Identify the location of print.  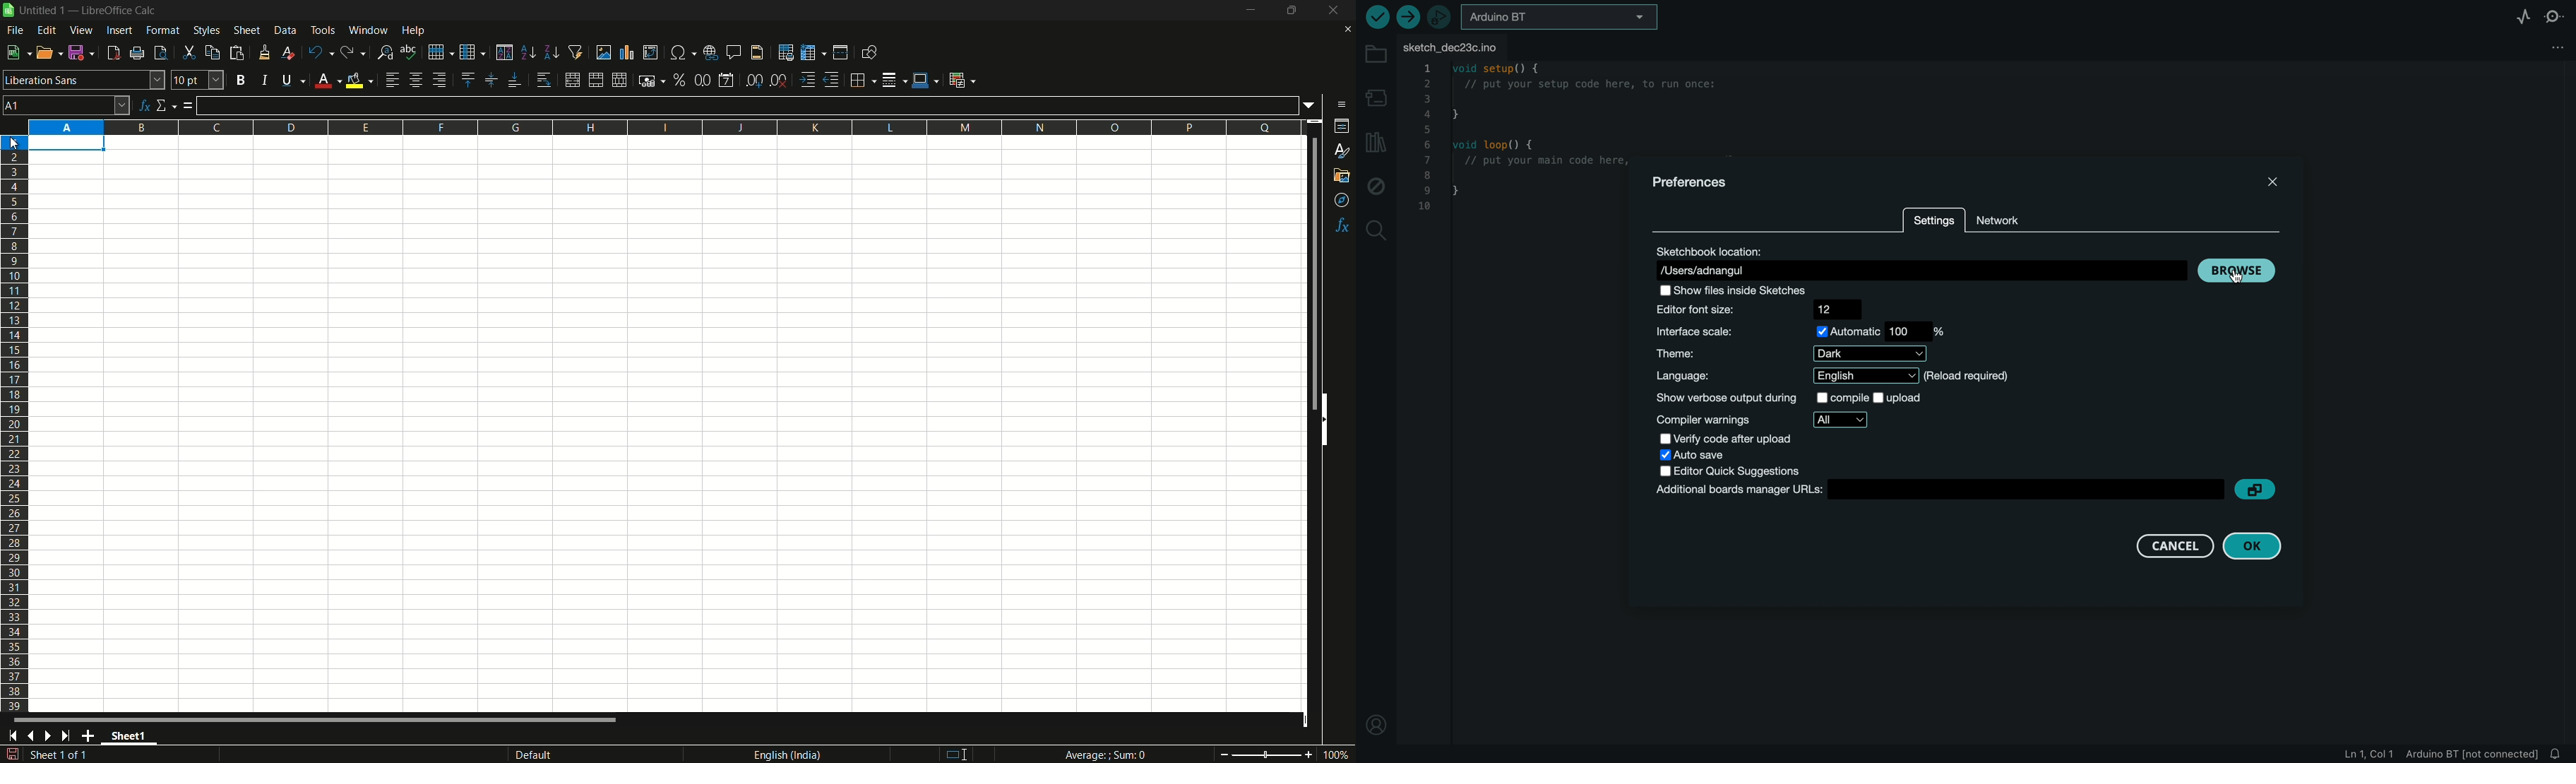
(137, 54).